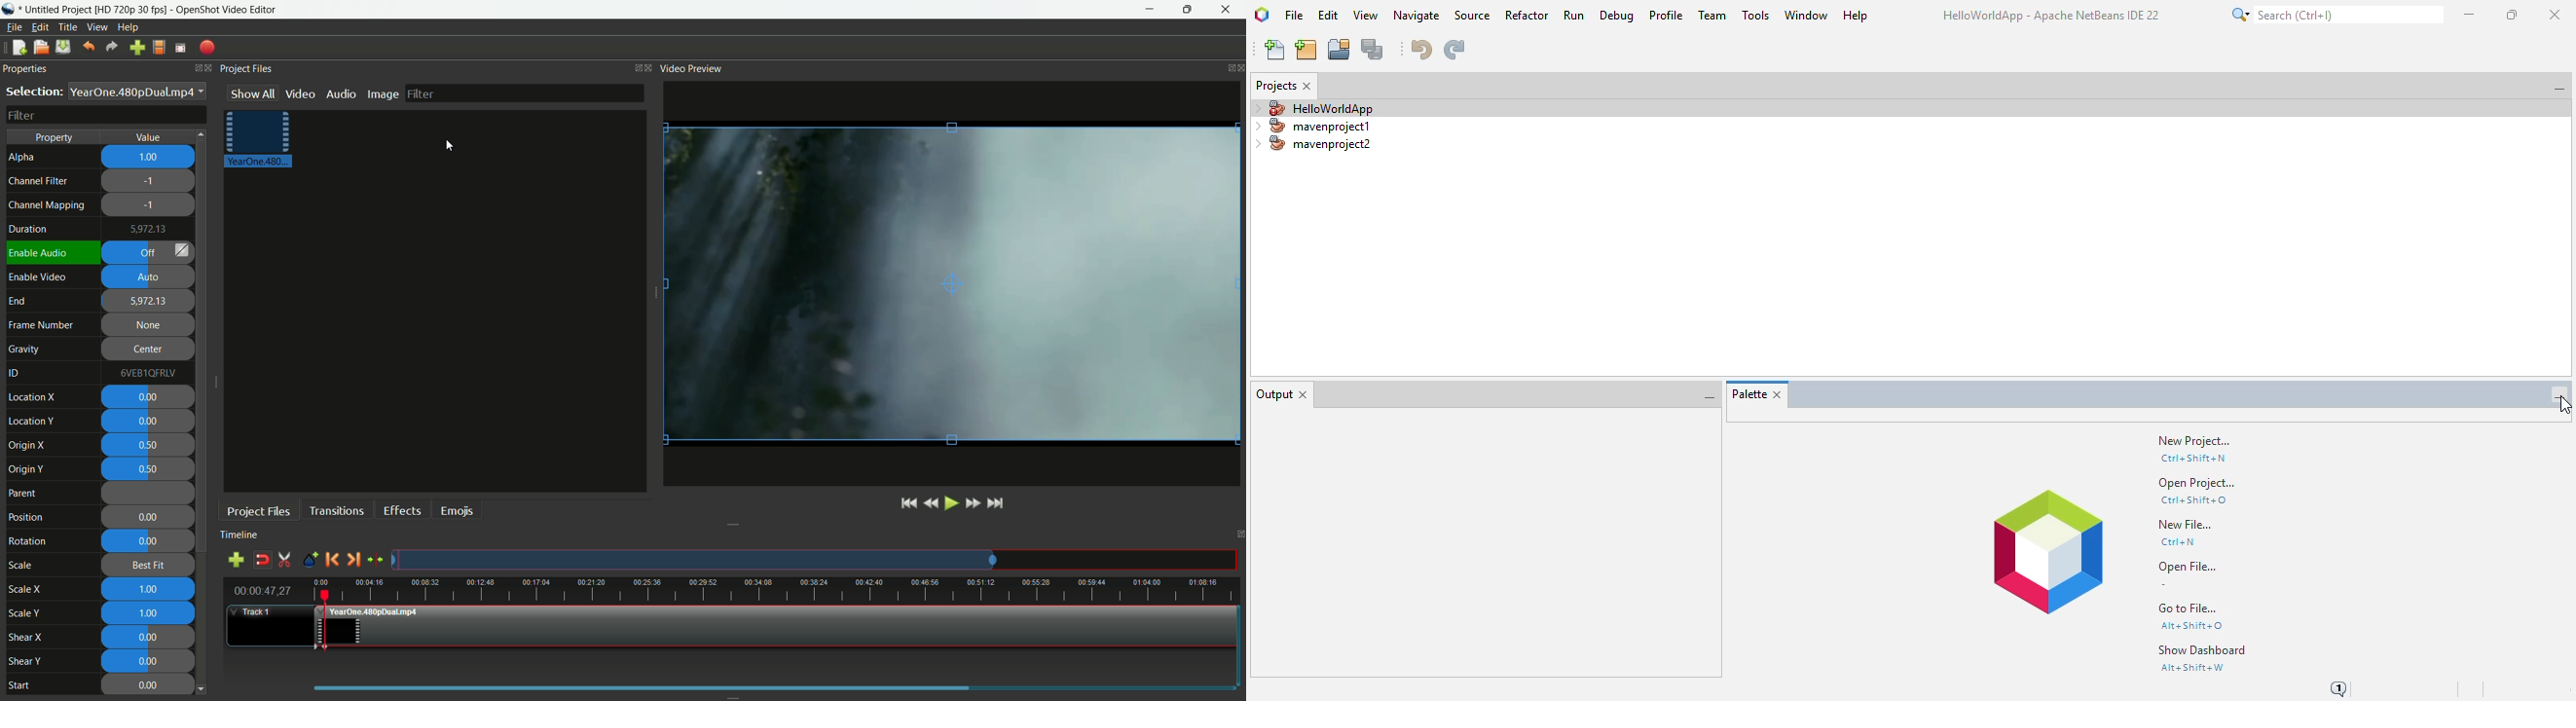  Describe the element at coordinates (2196, 484) in the screenshot. I see `open project` at that location.